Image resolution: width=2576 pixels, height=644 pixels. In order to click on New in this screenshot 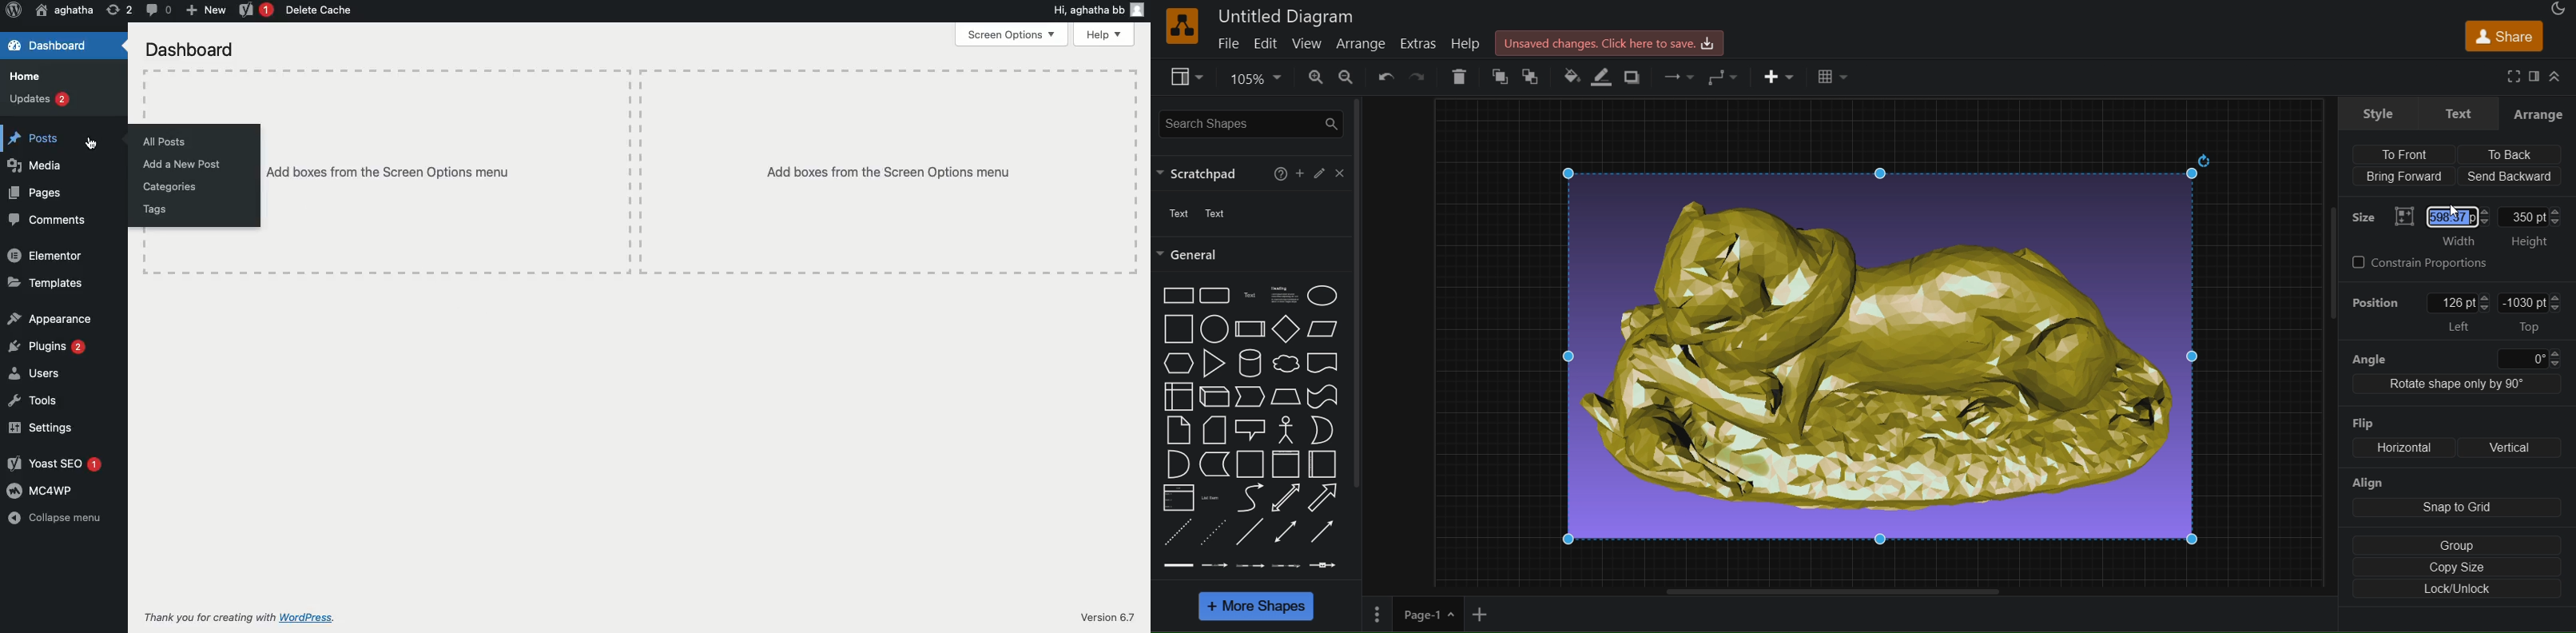, I will do `click(205, 10)`.